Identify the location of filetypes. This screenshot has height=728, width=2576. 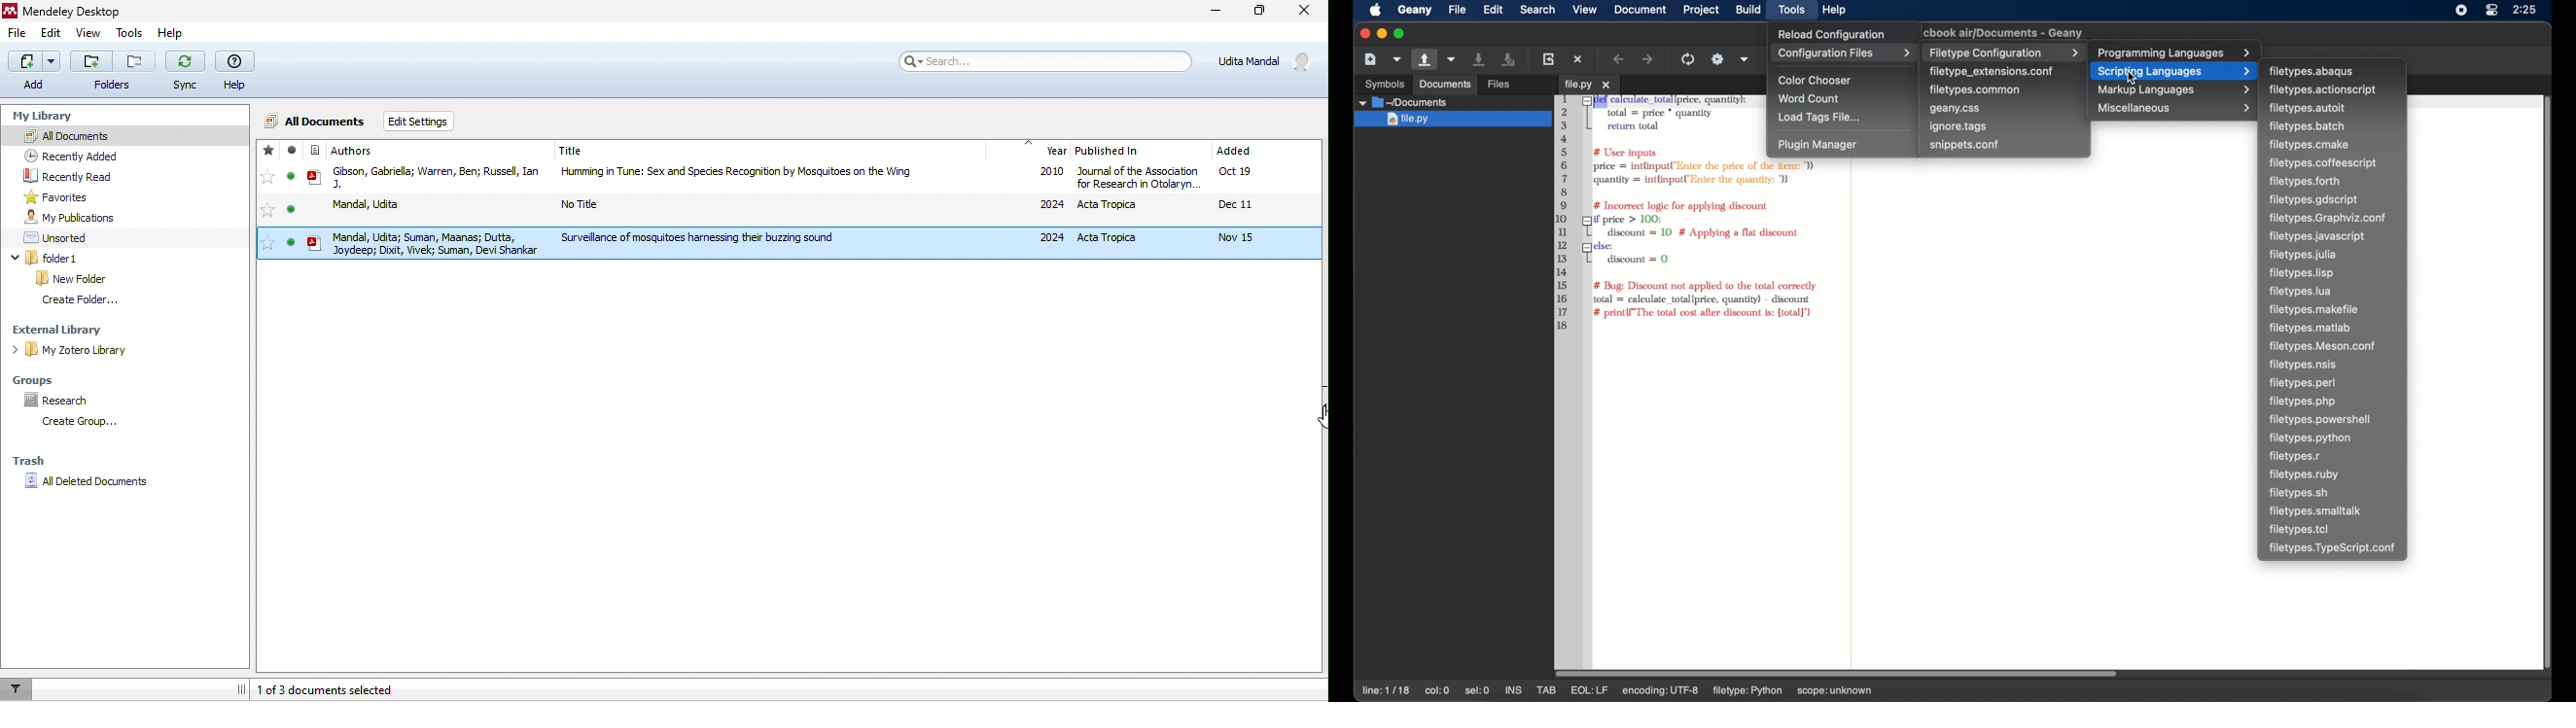
(2303, 273).